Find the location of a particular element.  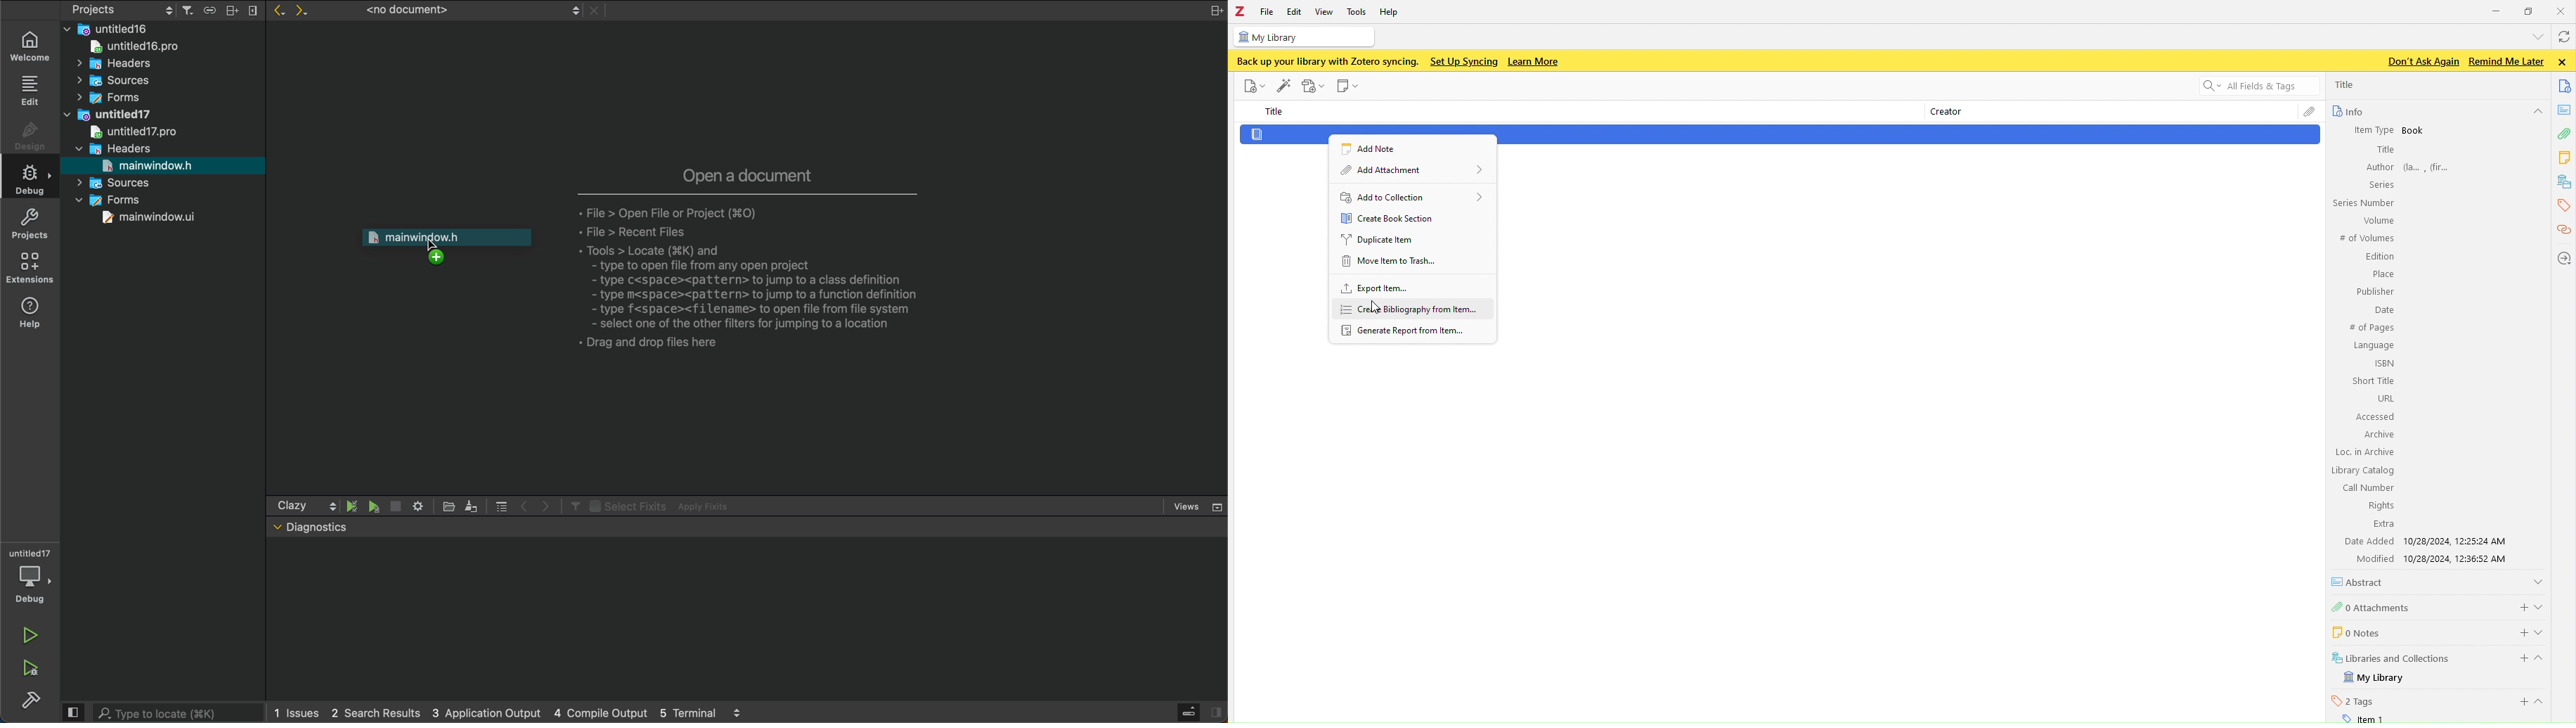

Menu is located at coordinates (252, 11).